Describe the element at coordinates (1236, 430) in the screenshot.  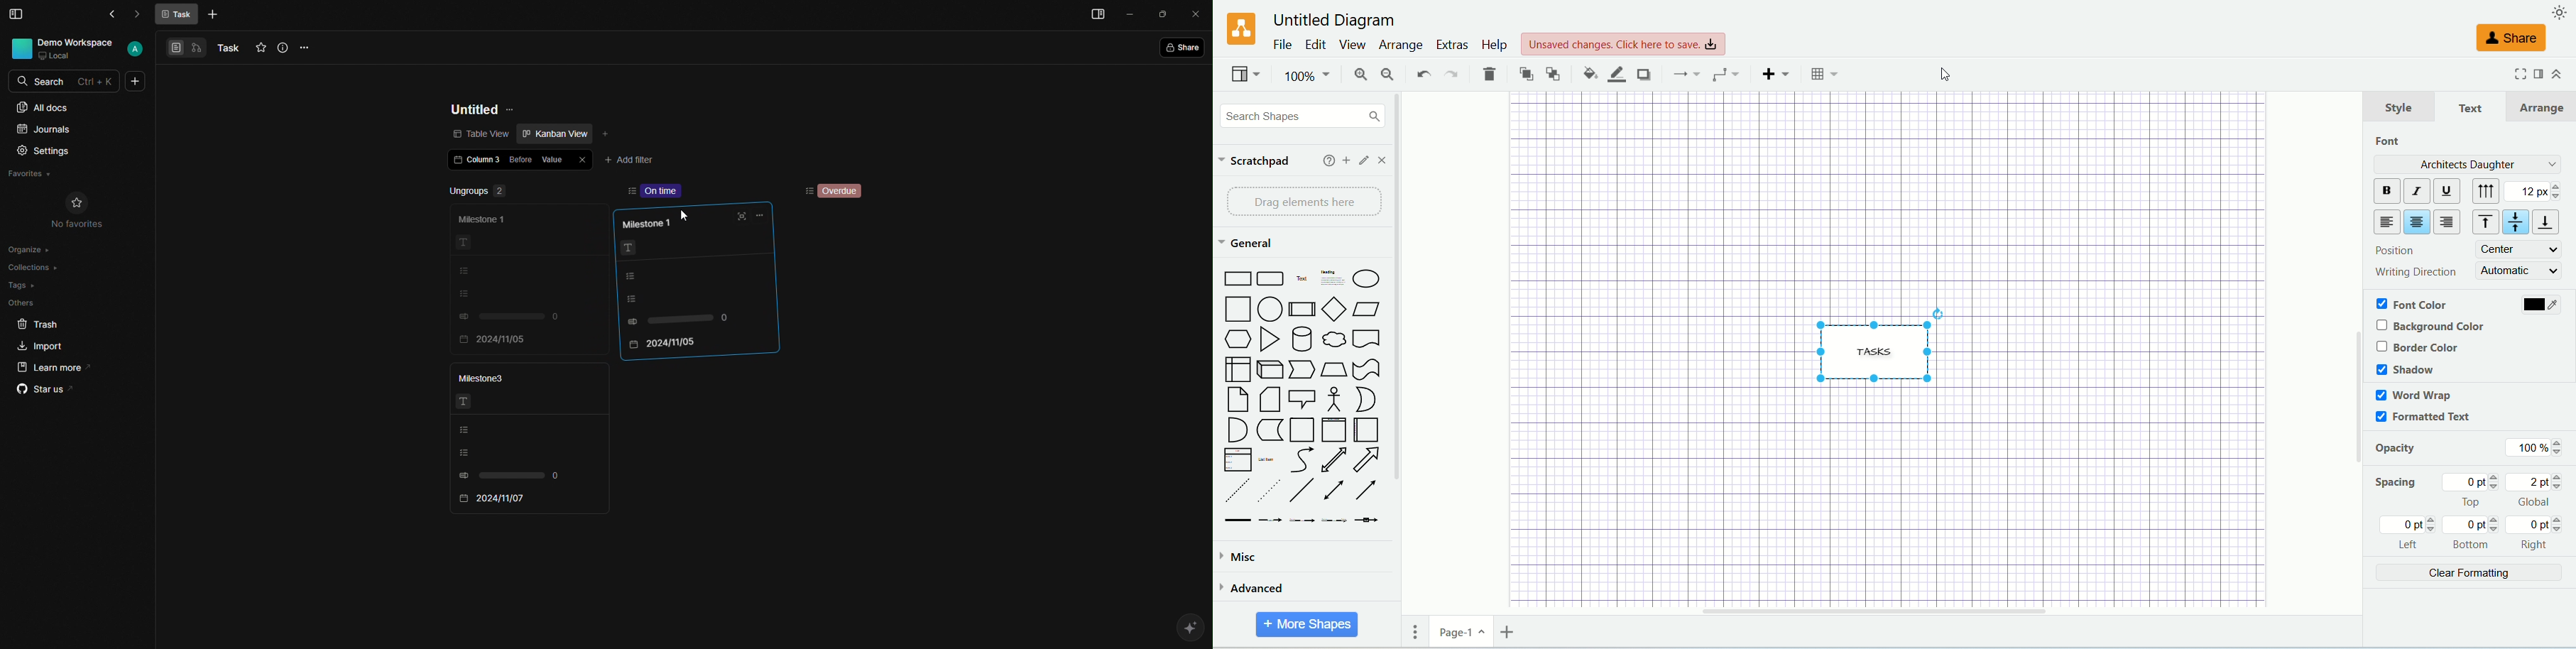
I see `And` at that location.